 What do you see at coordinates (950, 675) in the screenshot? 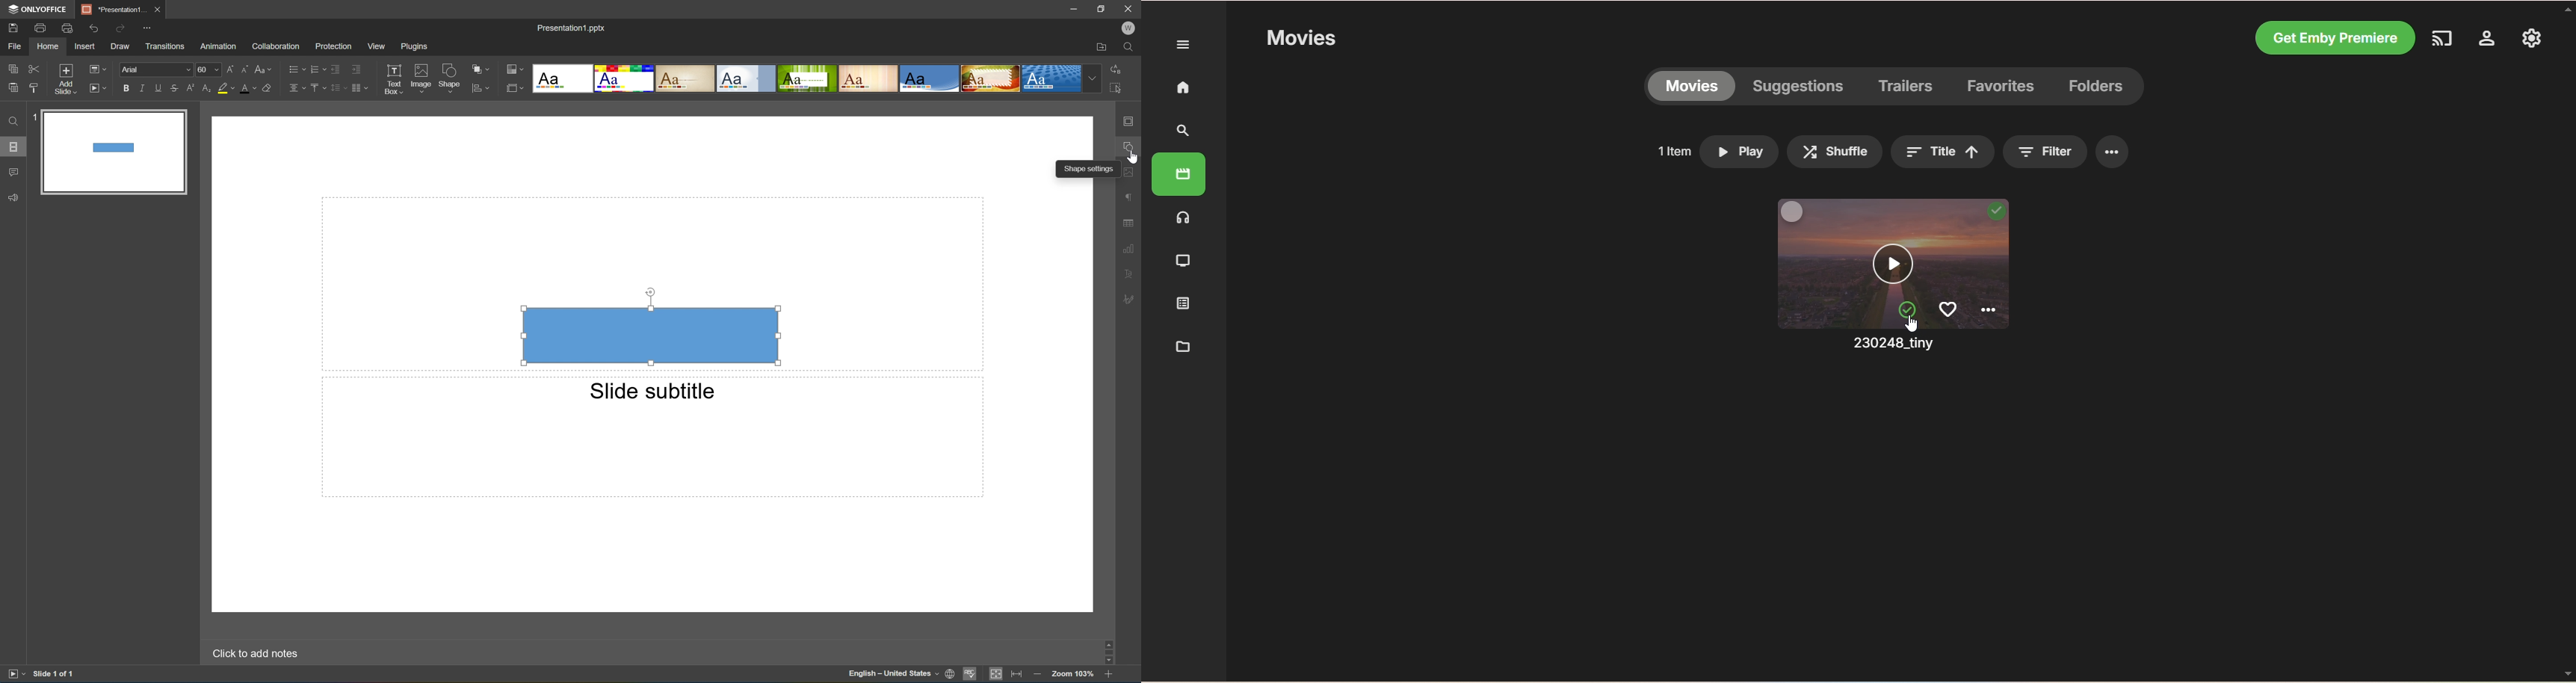
I see `Set document language` at bounding box center [950, 675].